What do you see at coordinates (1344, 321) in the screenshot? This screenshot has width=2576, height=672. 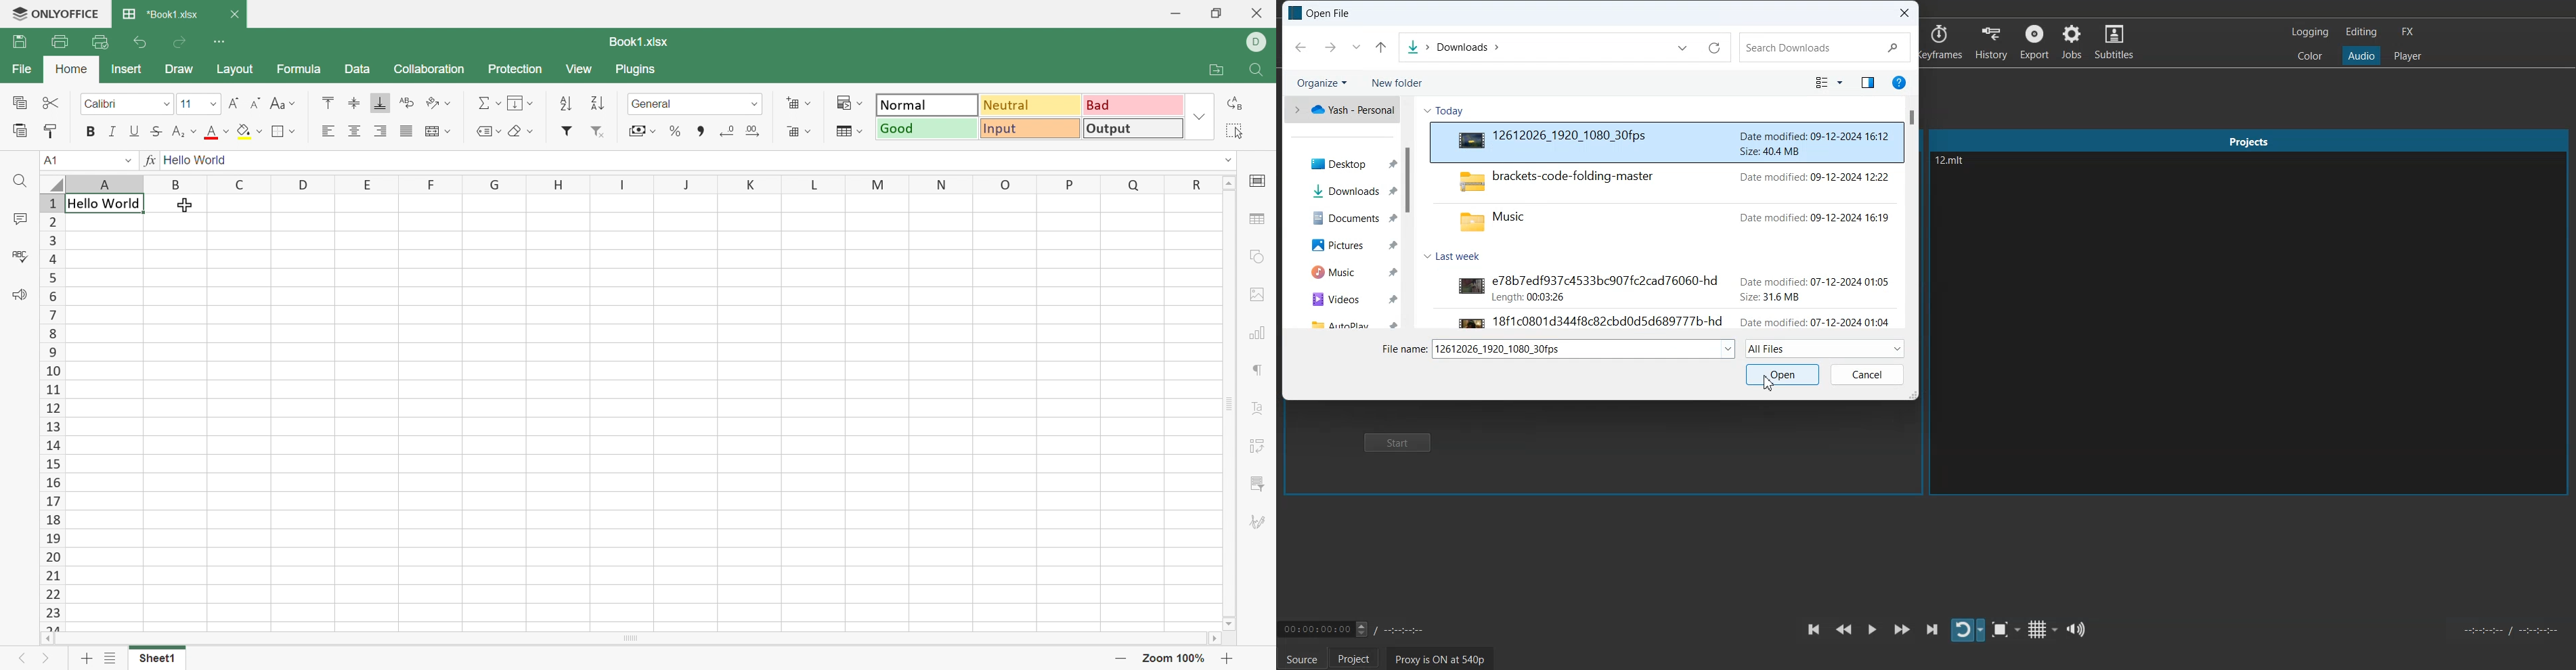 I see `Files` at bounding box center [1344, 321].